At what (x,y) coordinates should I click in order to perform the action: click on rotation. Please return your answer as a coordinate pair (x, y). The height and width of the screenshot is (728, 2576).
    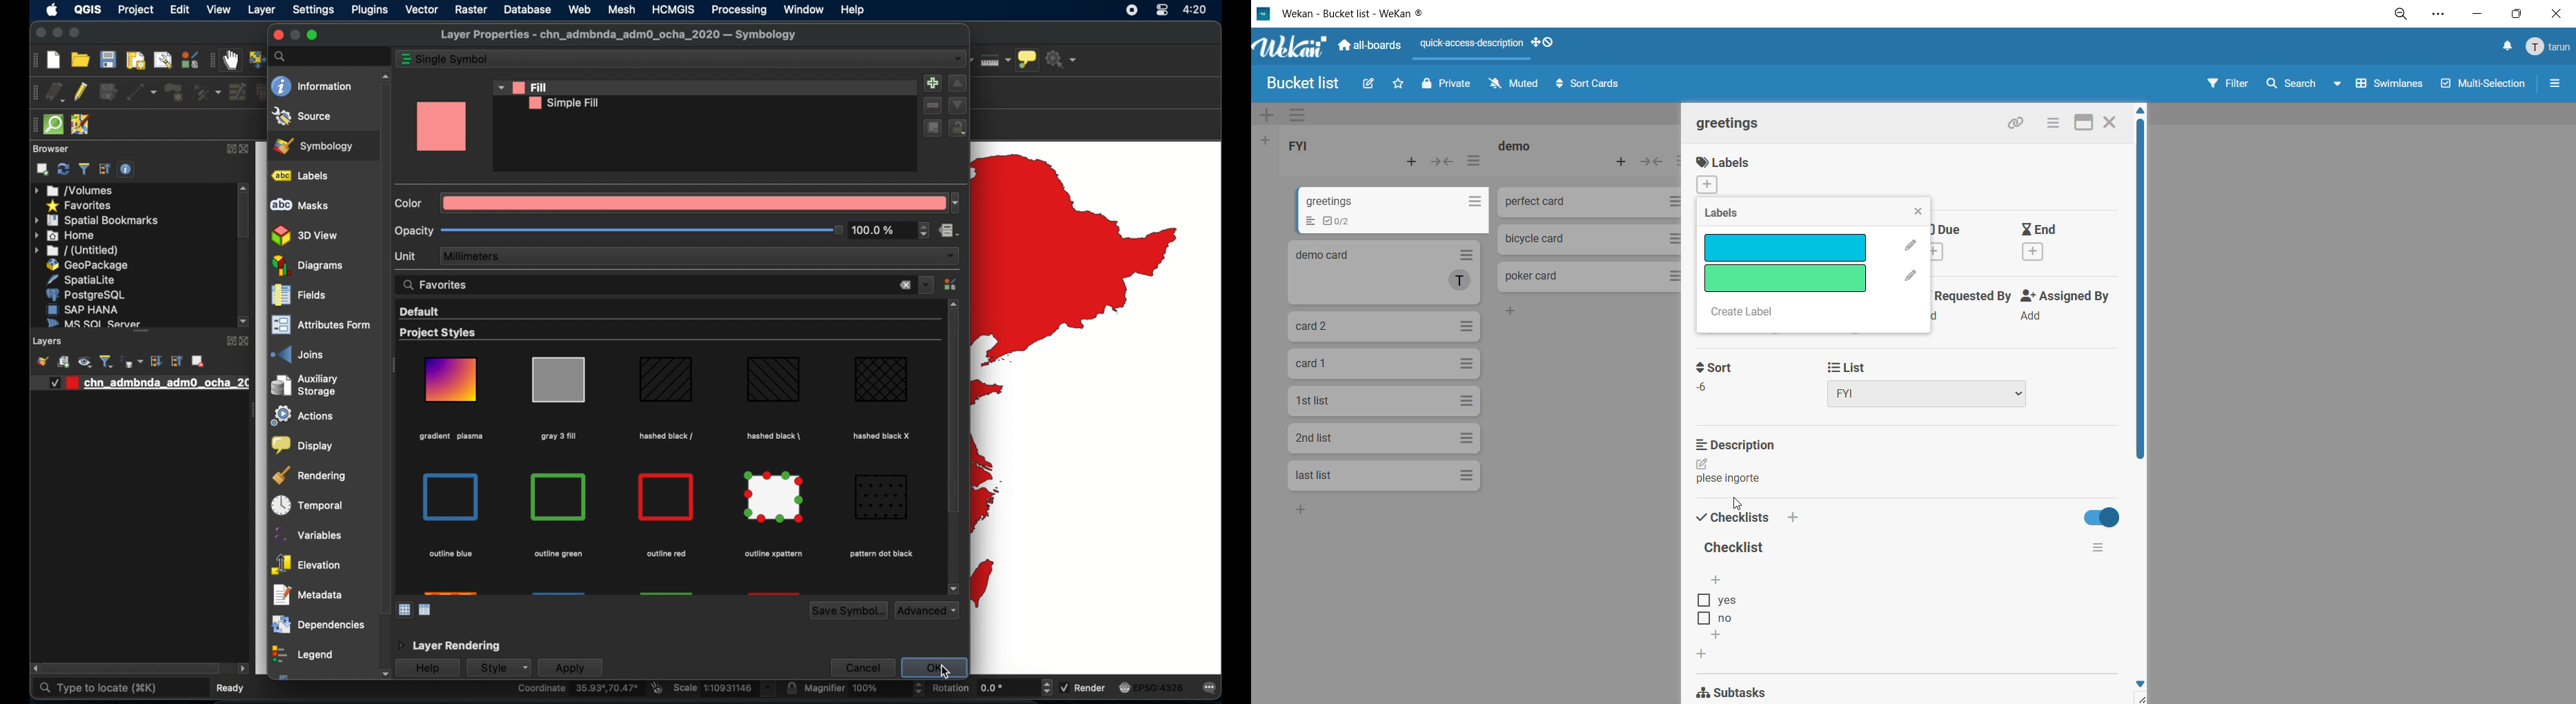
    Looking at the image, I should click on (983, 690).